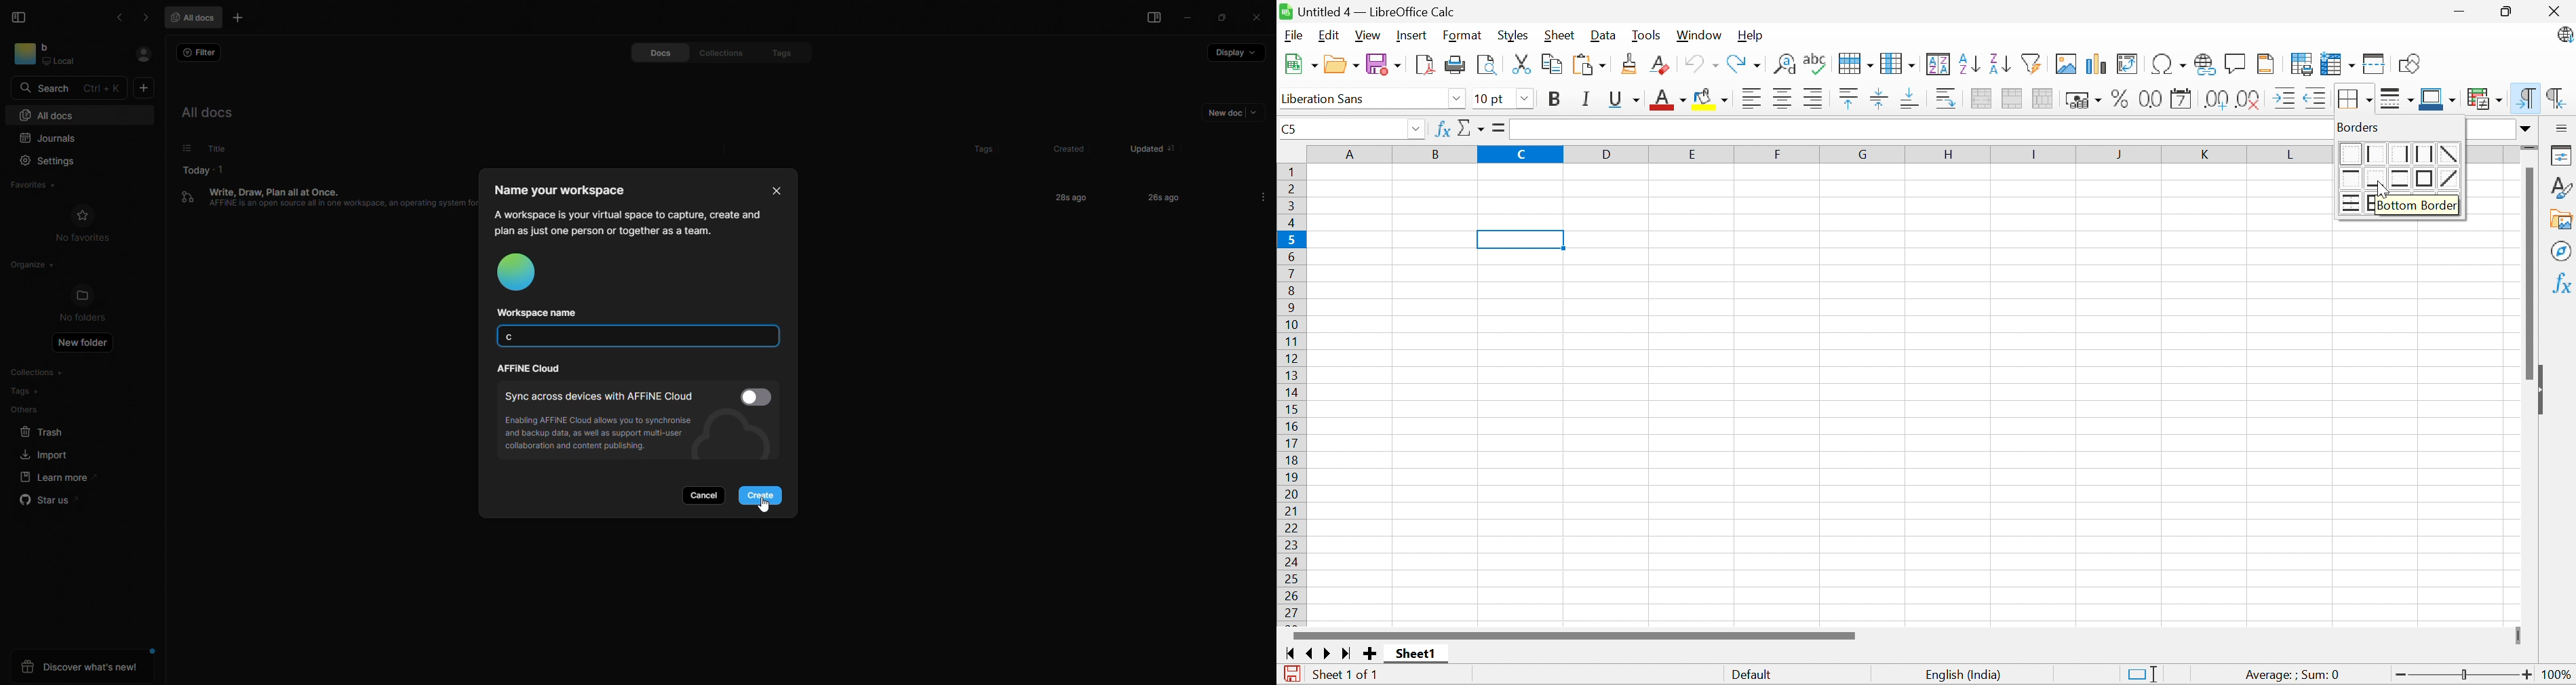 Image resolution: width=2576 pixels, height=700 pixels. What do you see at coordinates (1367, 10) in the screenshot?
I see `Untitled 4 - LibreOffice Calc` at bounding box center [1367, 10].